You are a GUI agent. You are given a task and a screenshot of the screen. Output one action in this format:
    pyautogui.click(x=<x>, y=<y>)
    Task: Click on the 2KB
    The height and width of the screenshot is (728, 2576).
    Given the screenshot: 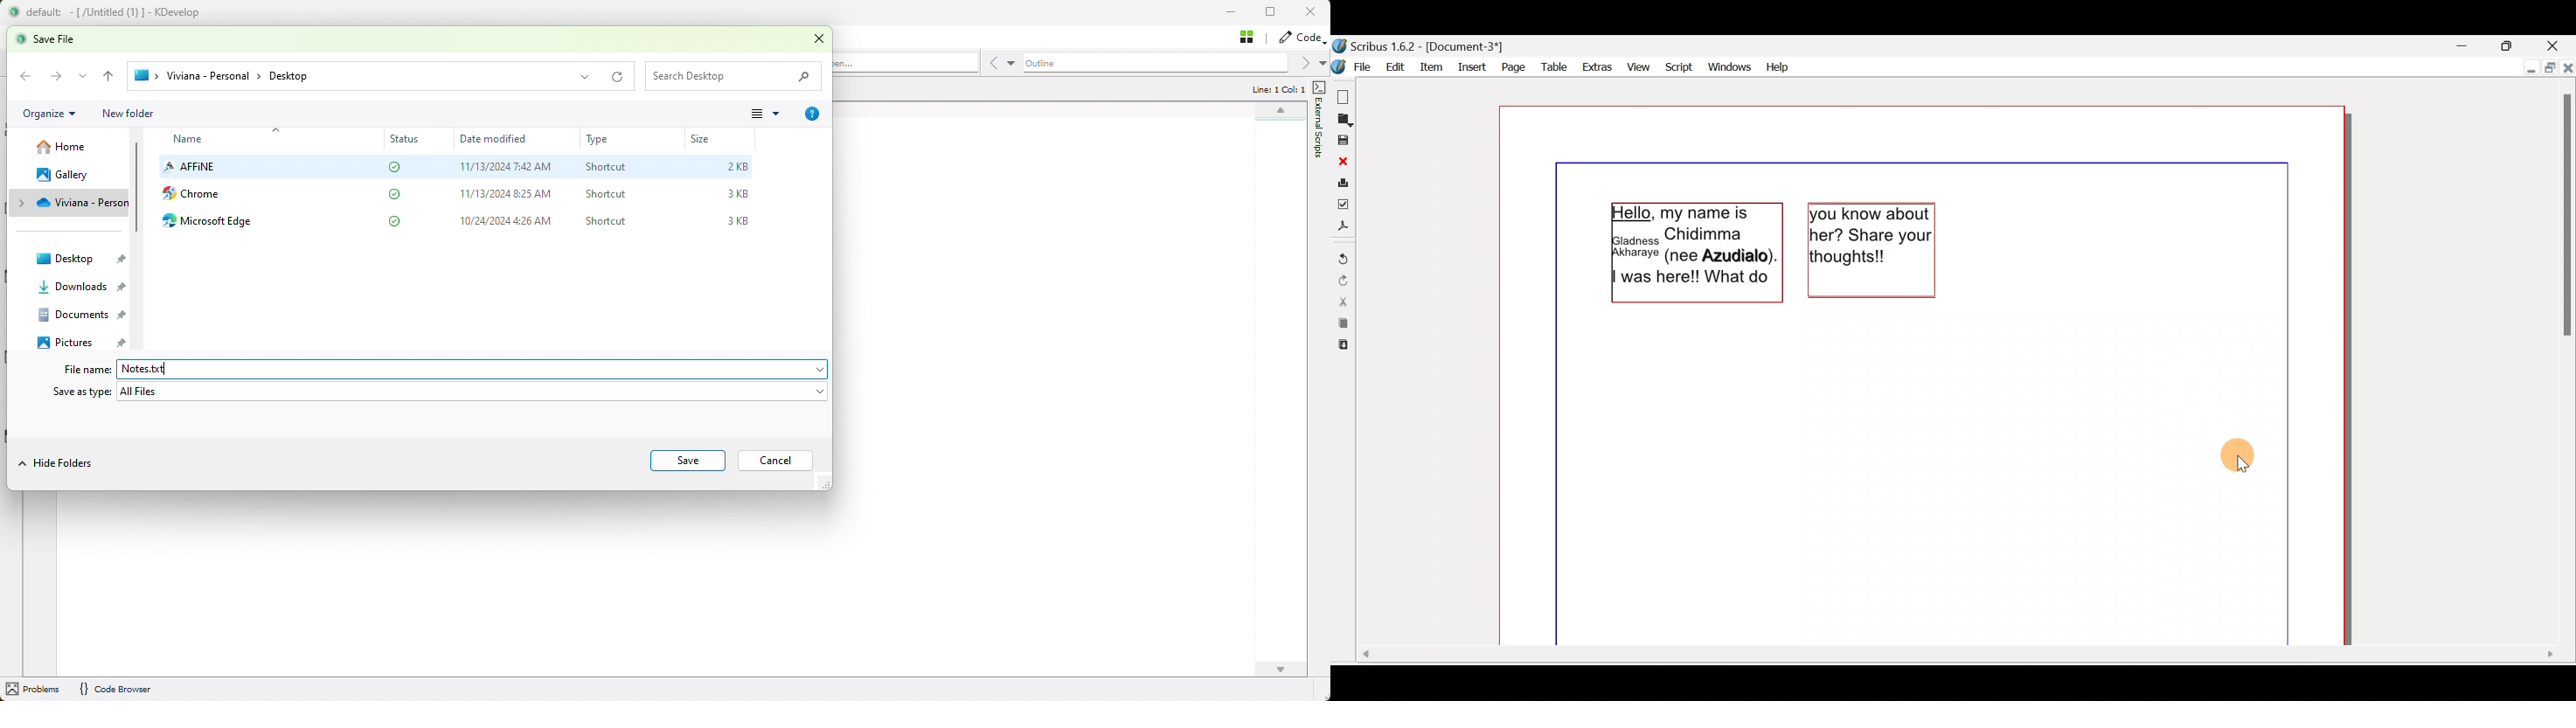 What is the action you would take?
    pyautogui.click(x=739, y=167)
    